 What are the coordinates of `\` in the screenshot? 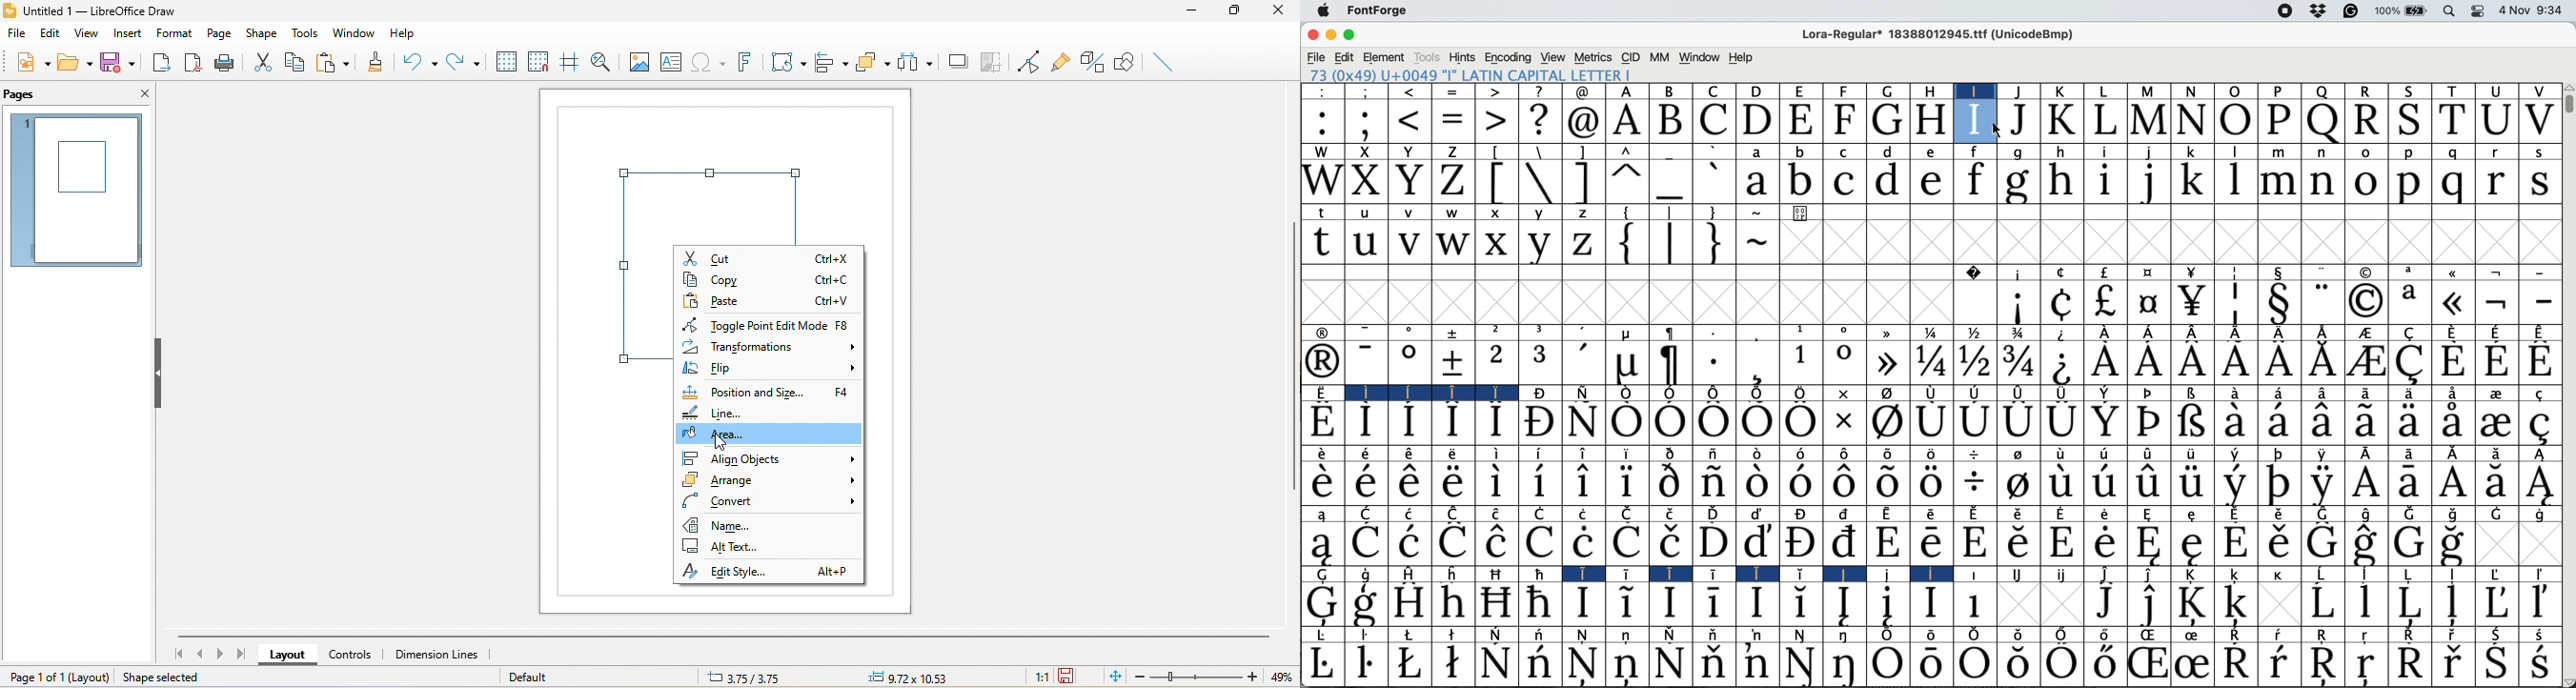 It's located at (1539, 151).